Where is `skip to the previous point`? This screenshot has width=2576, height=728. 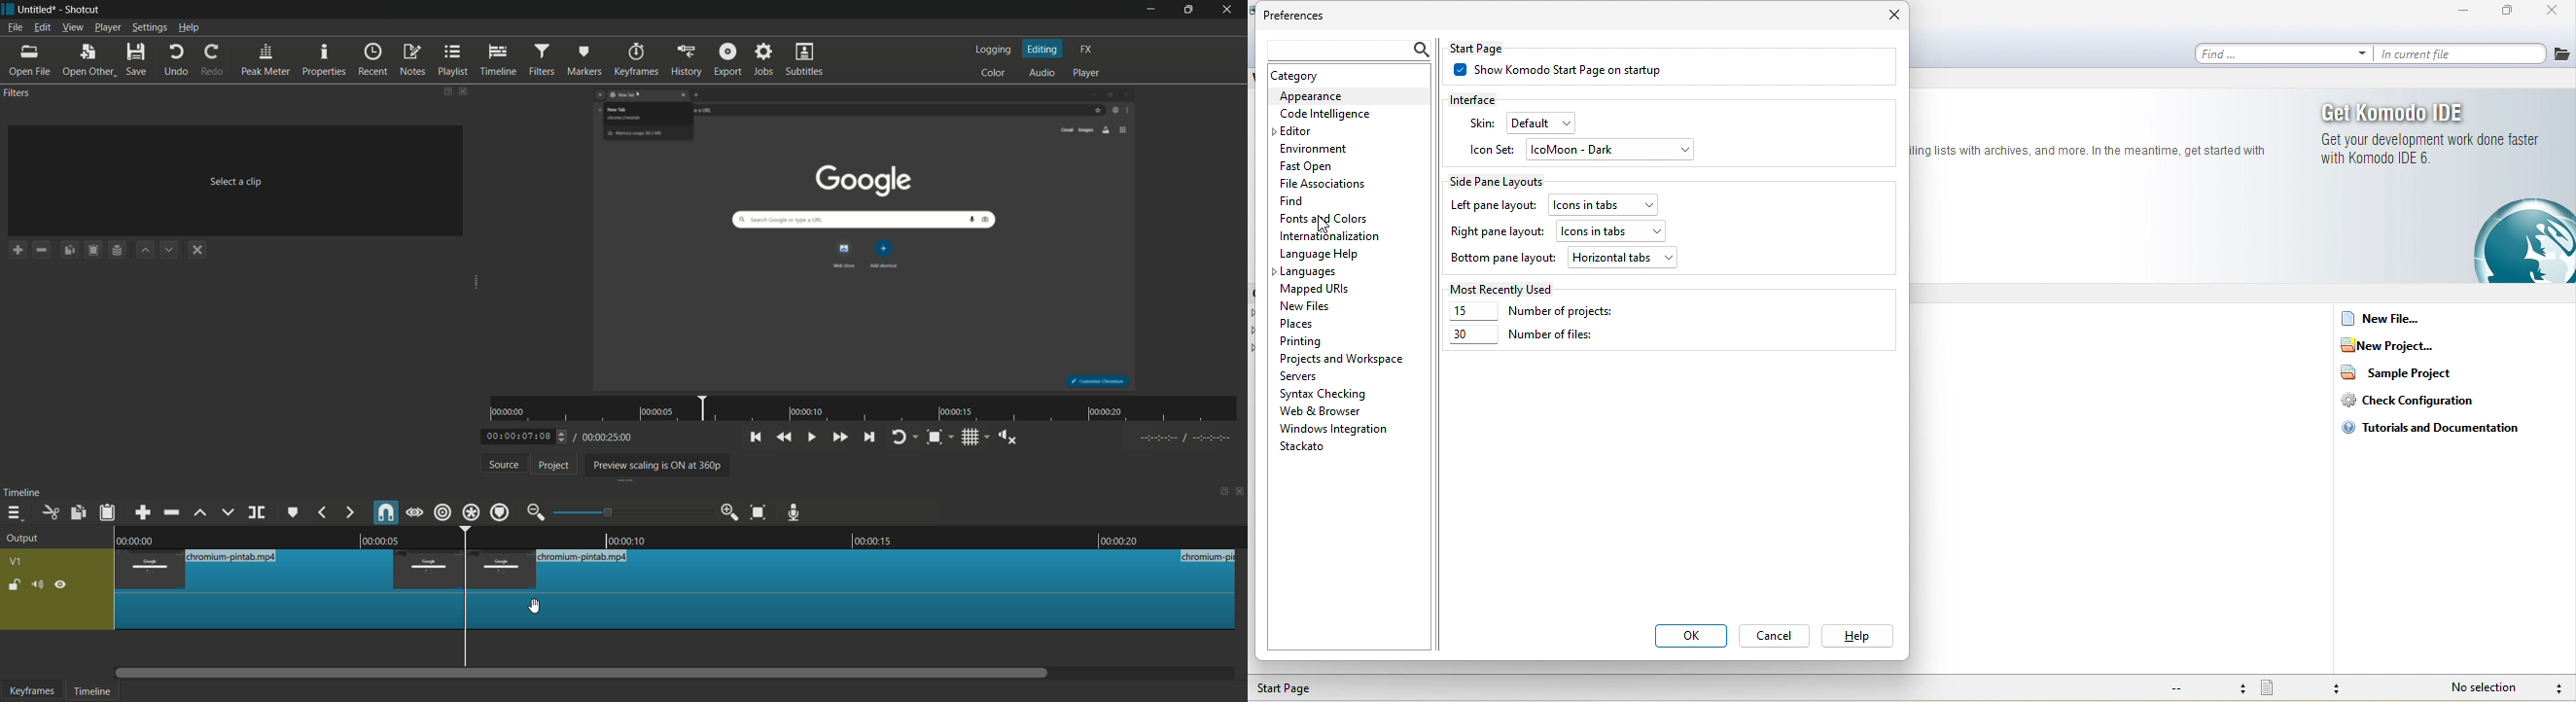 skip to the previous point is located at coordinates (755, 437).